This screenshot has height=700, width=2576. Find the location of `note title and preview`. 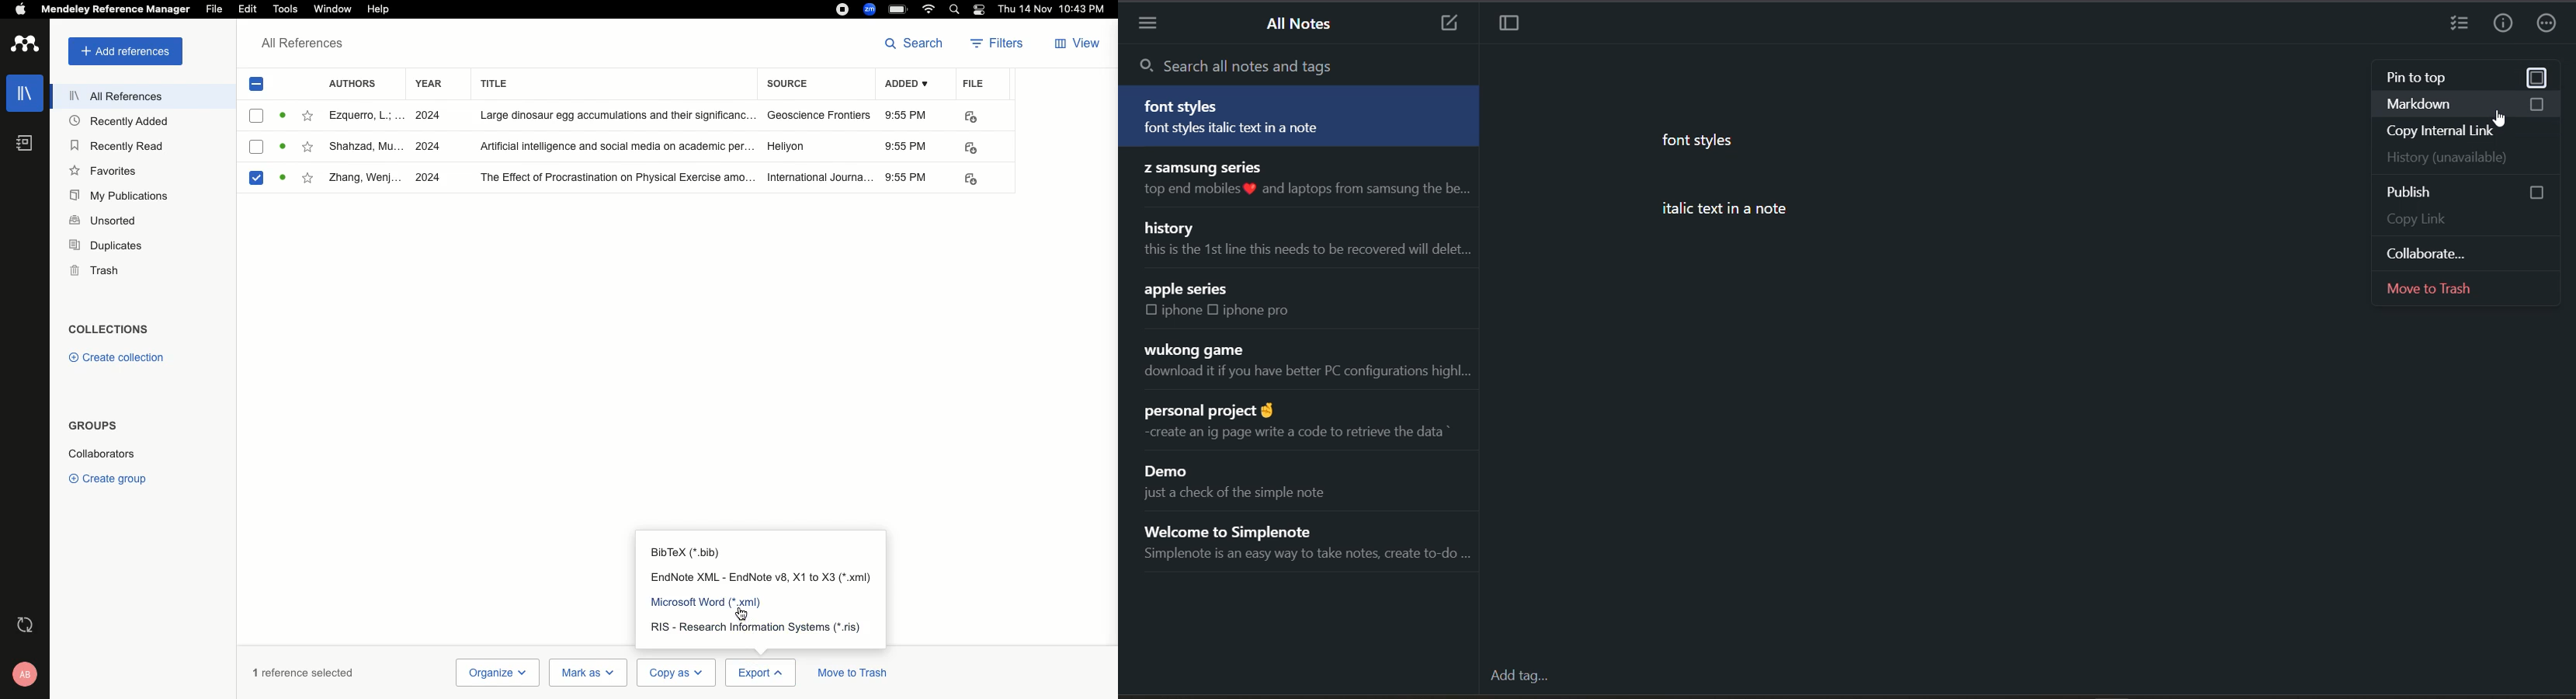

note title and preview is located at coordinates (1307, 241).